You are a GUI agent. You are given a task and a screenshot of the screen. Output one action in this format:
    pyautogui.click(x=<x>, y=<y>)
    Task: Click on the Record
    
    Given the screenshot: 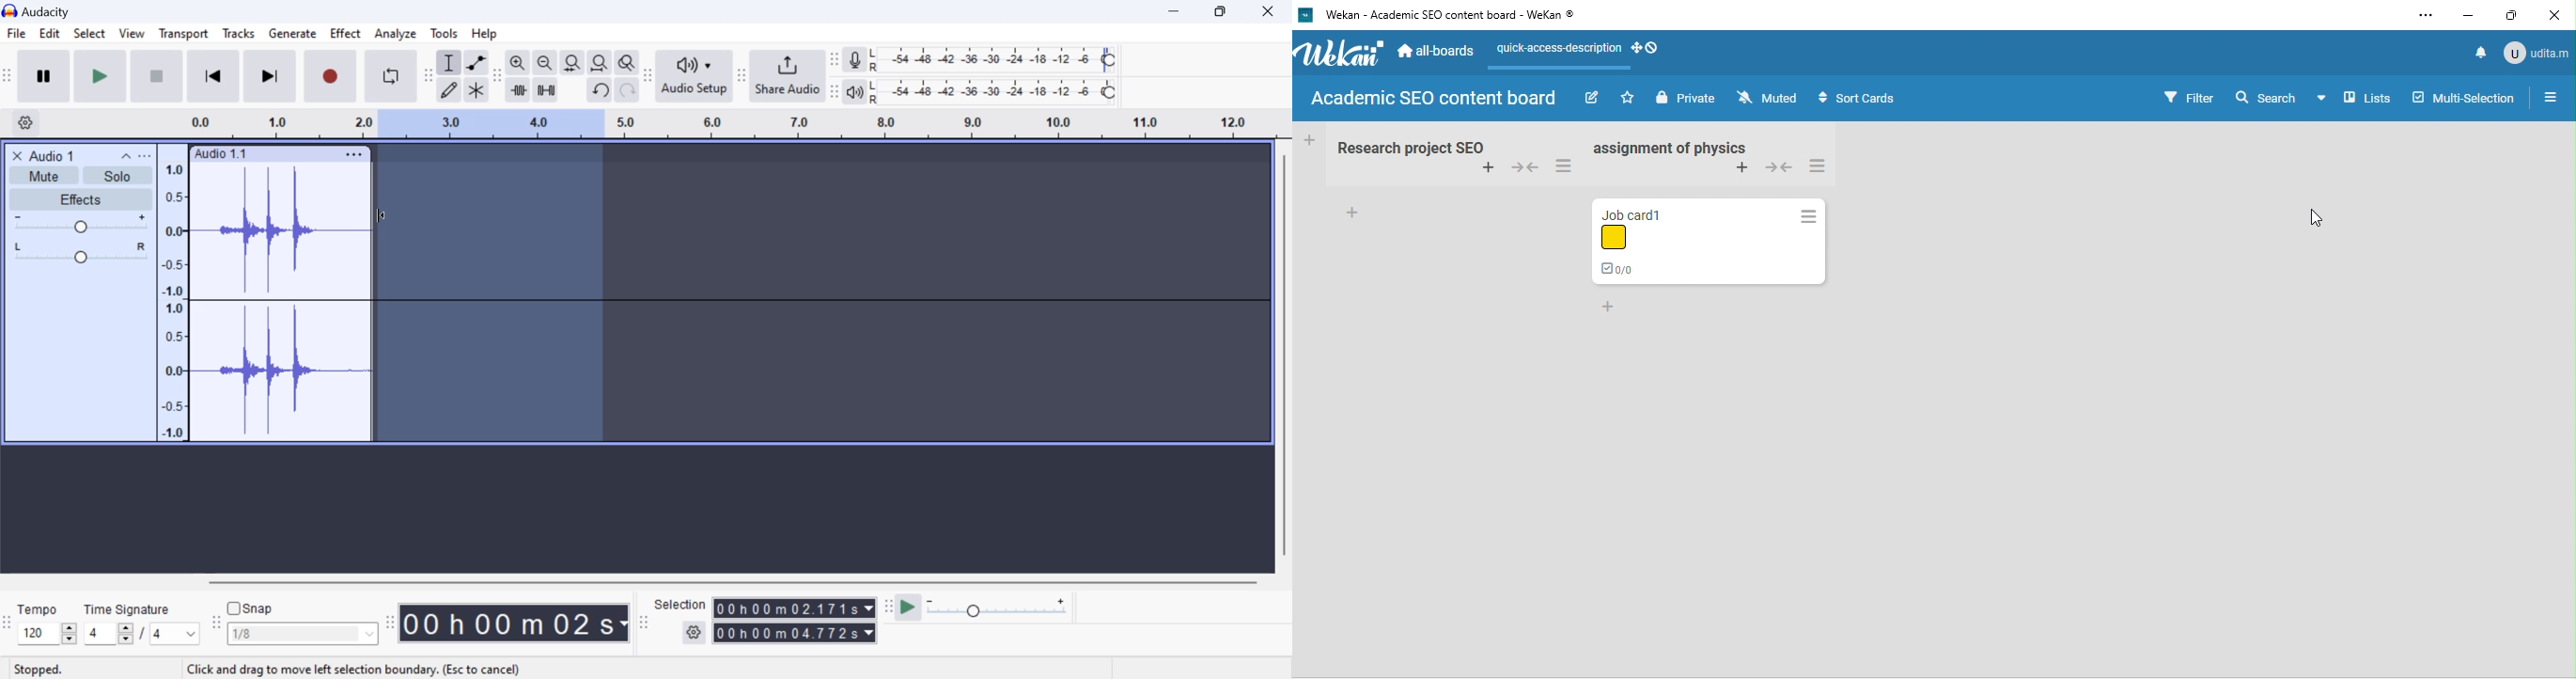 What is the action you would take?
    pyautogui.click(x=328, y=77)
    